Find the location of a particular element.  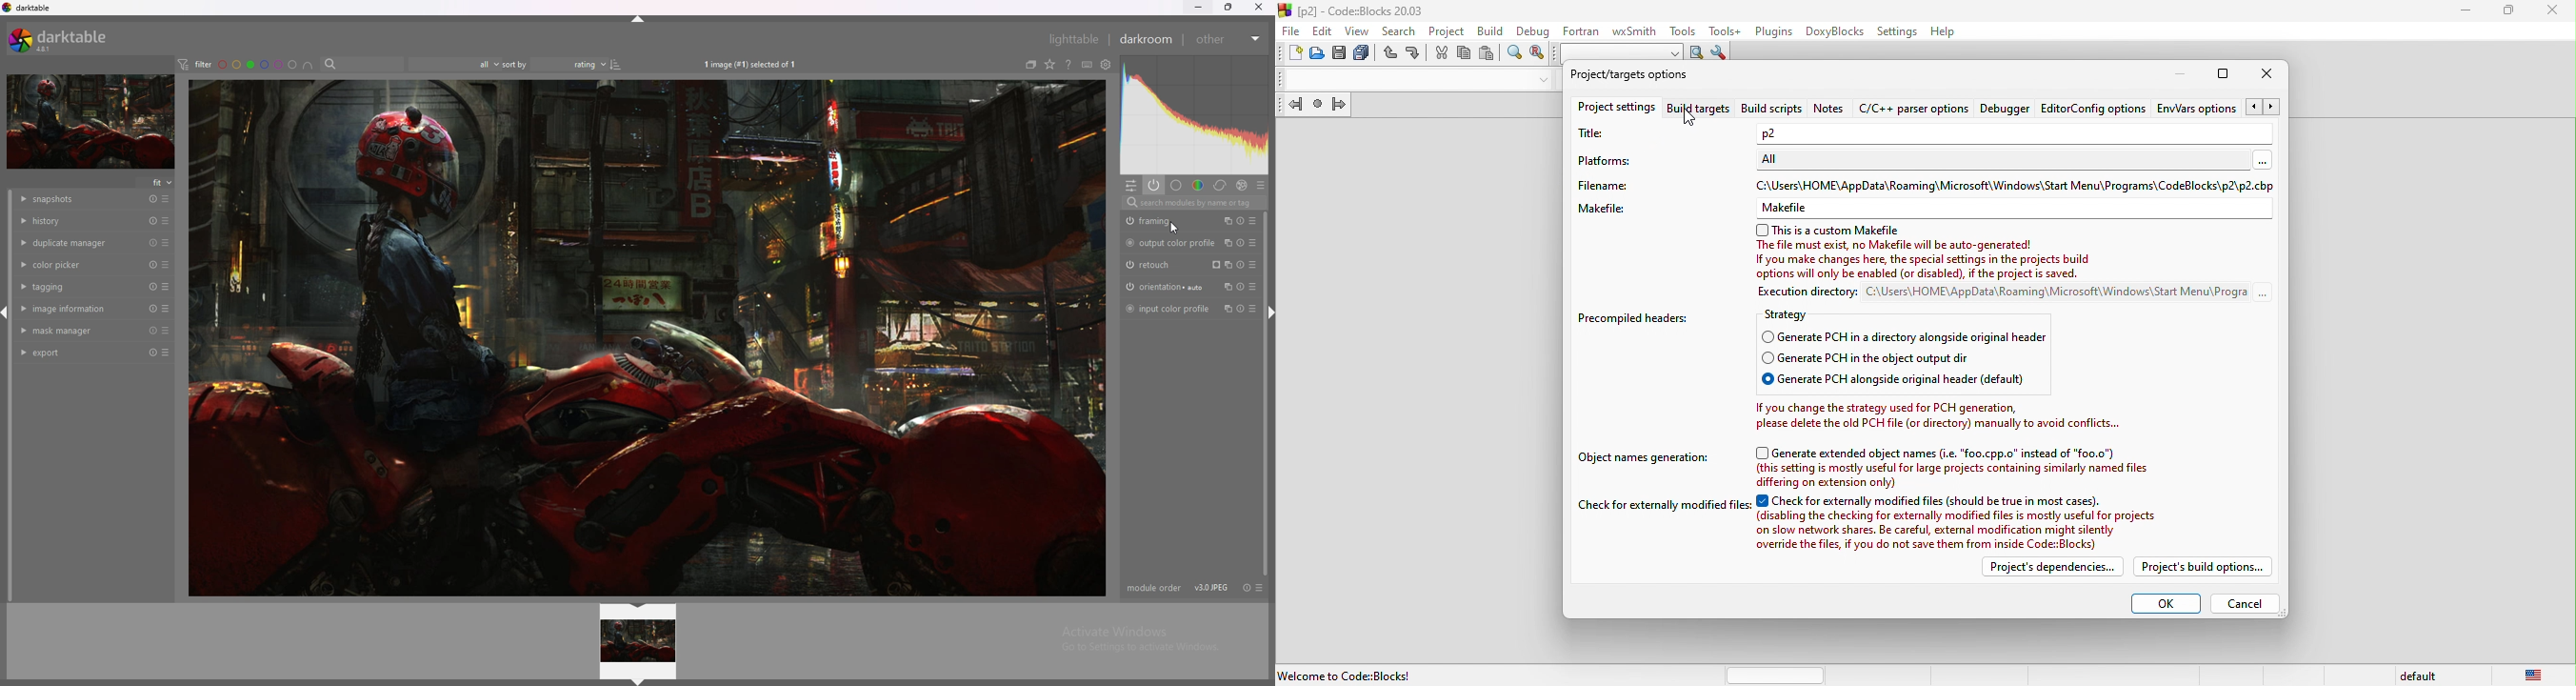

mask manager is located at coordinates (80, 330).